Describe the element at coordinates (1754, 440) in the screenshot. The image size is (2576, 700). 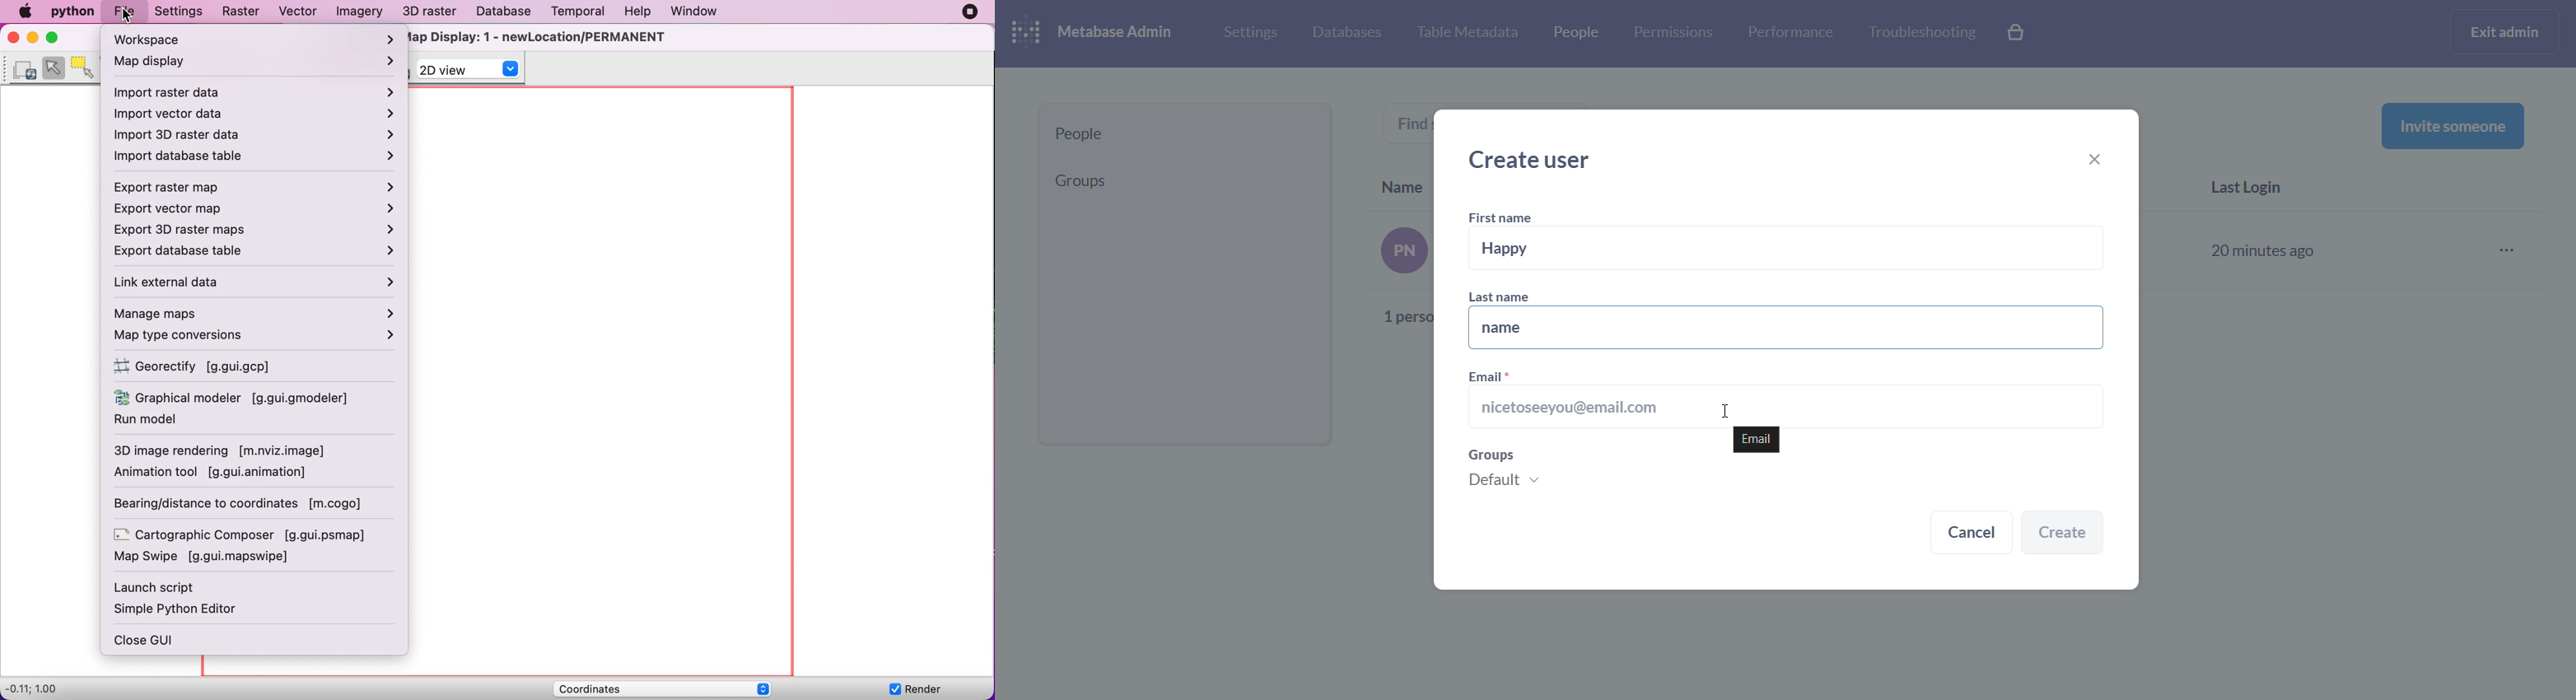
I see `email` at that location.